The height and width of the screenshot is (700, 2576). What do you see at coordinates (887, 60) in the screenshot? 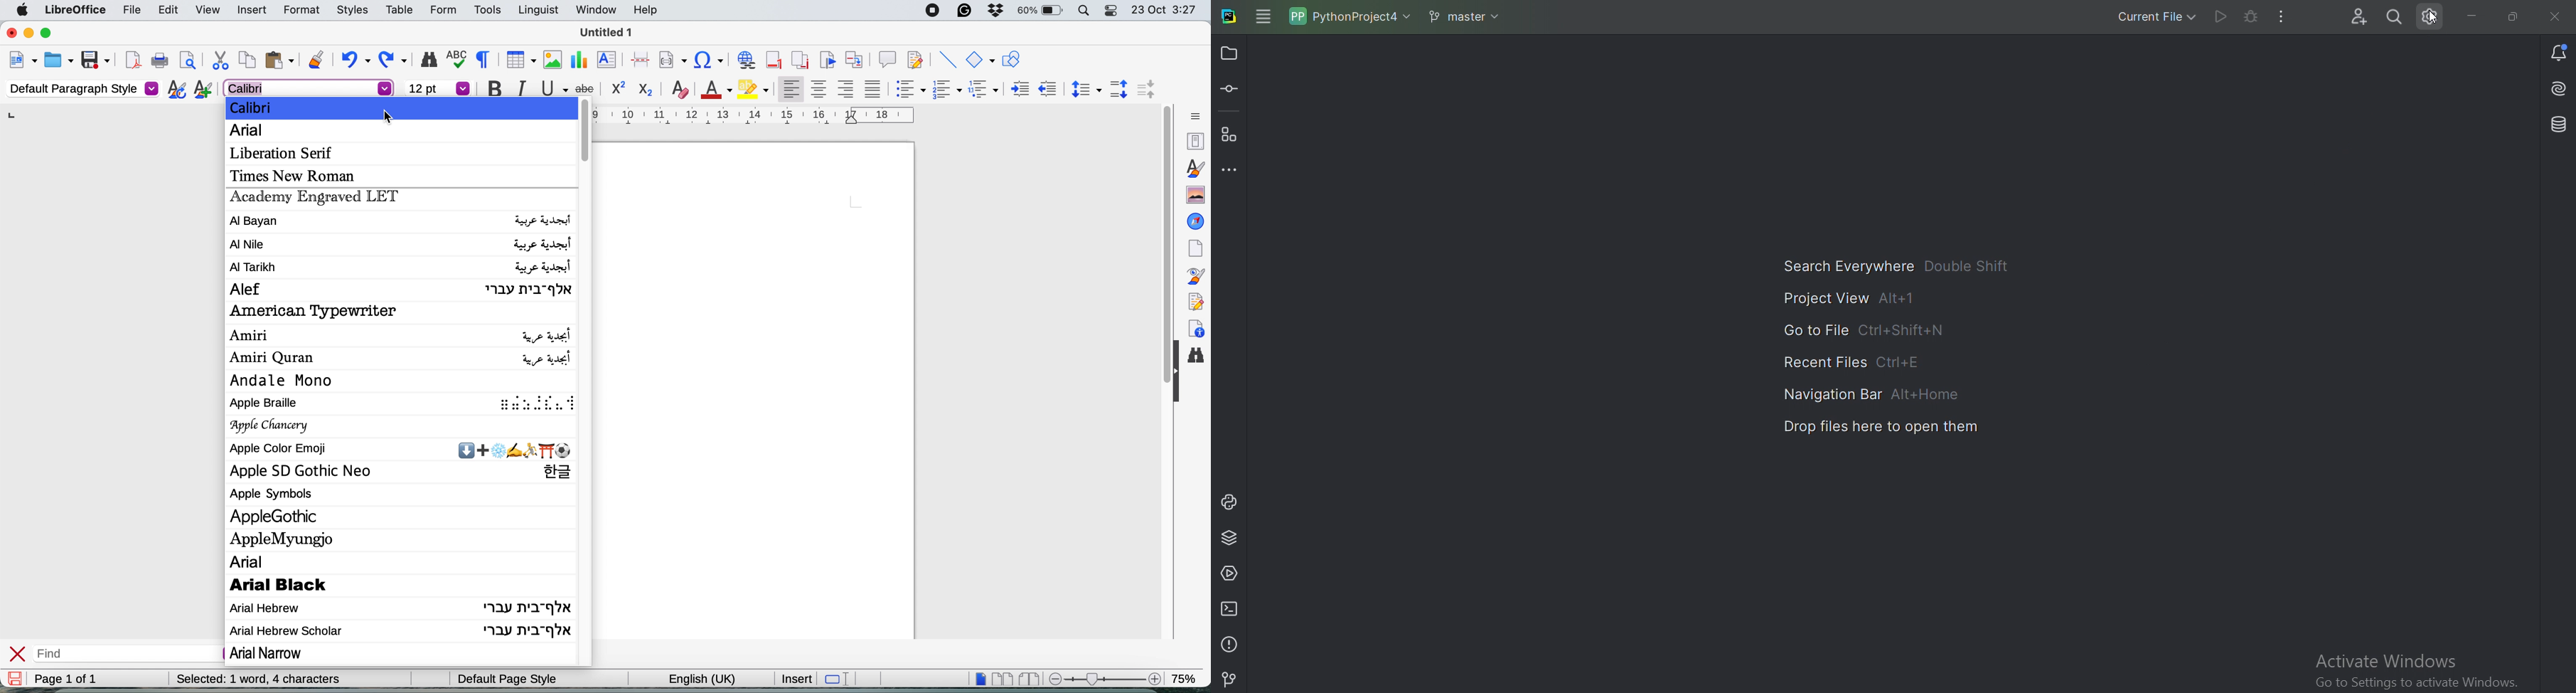
I see `insert comment` at bounding box center [887, 60].